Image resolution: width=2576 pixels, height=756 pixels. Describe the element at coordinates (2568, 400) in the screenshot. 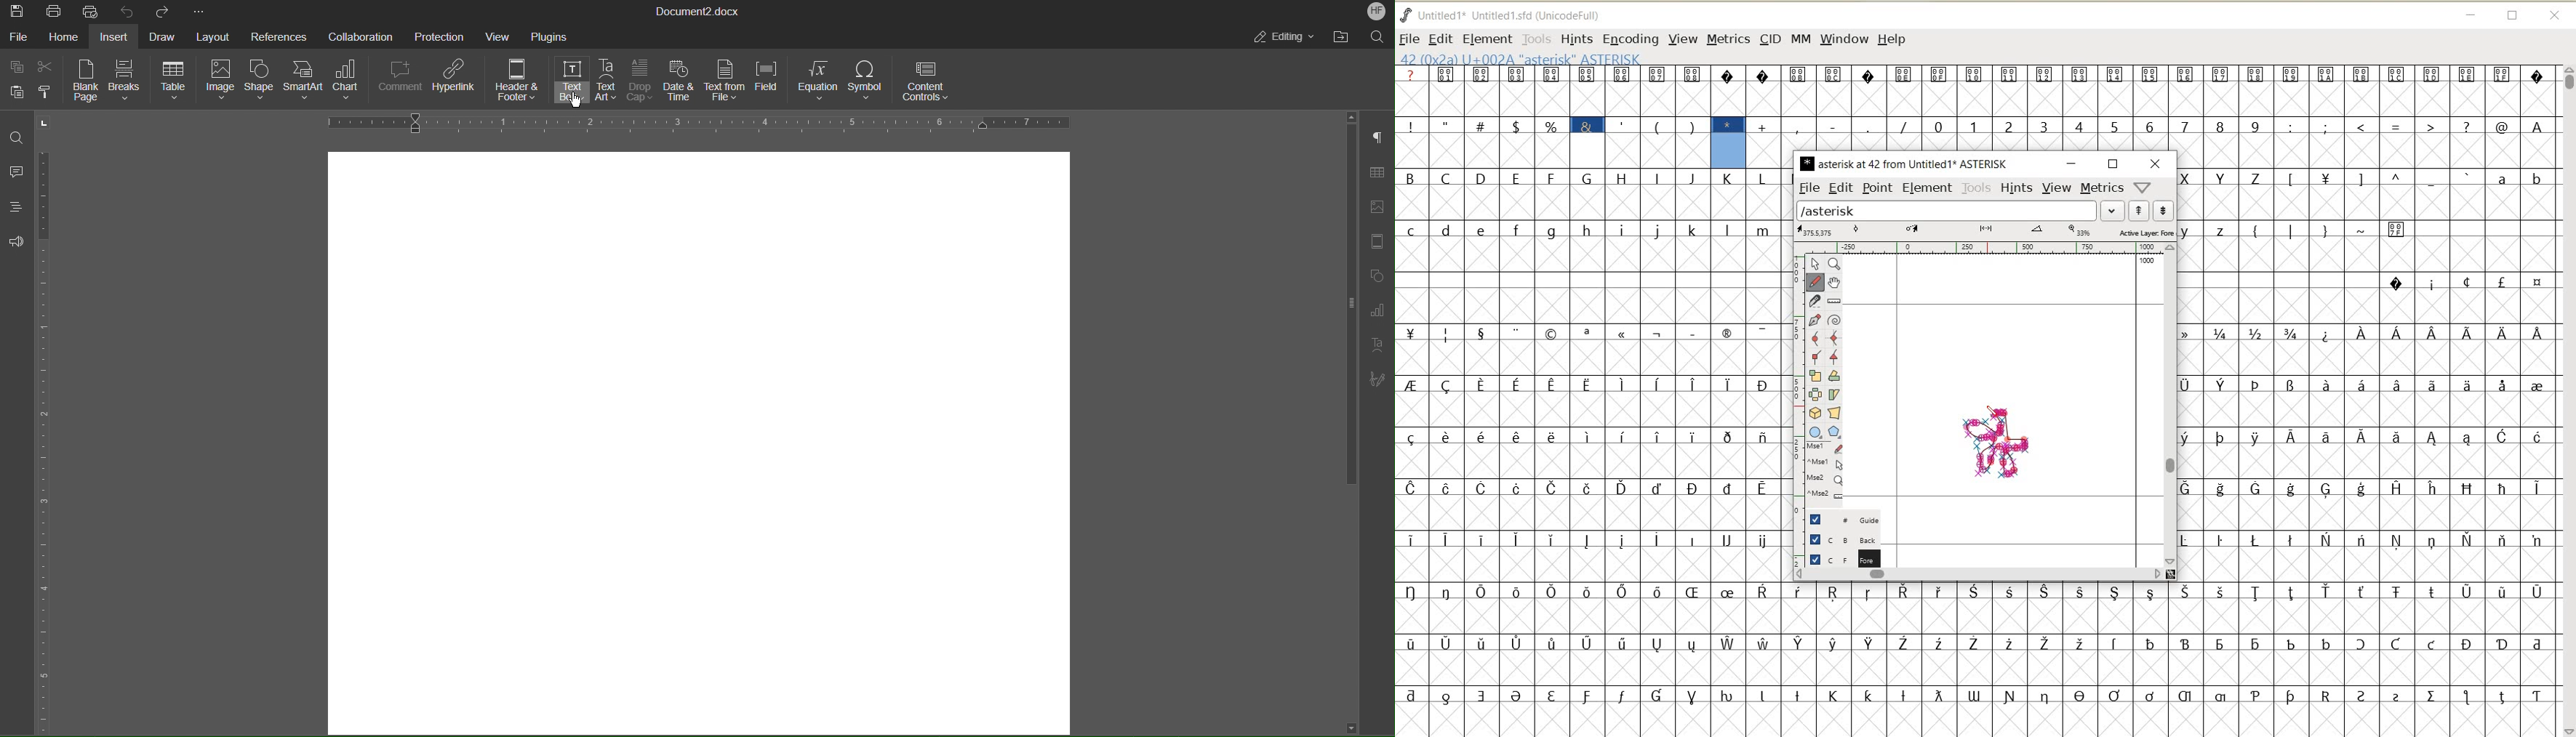

I see `SCROLLBAR` at that location.